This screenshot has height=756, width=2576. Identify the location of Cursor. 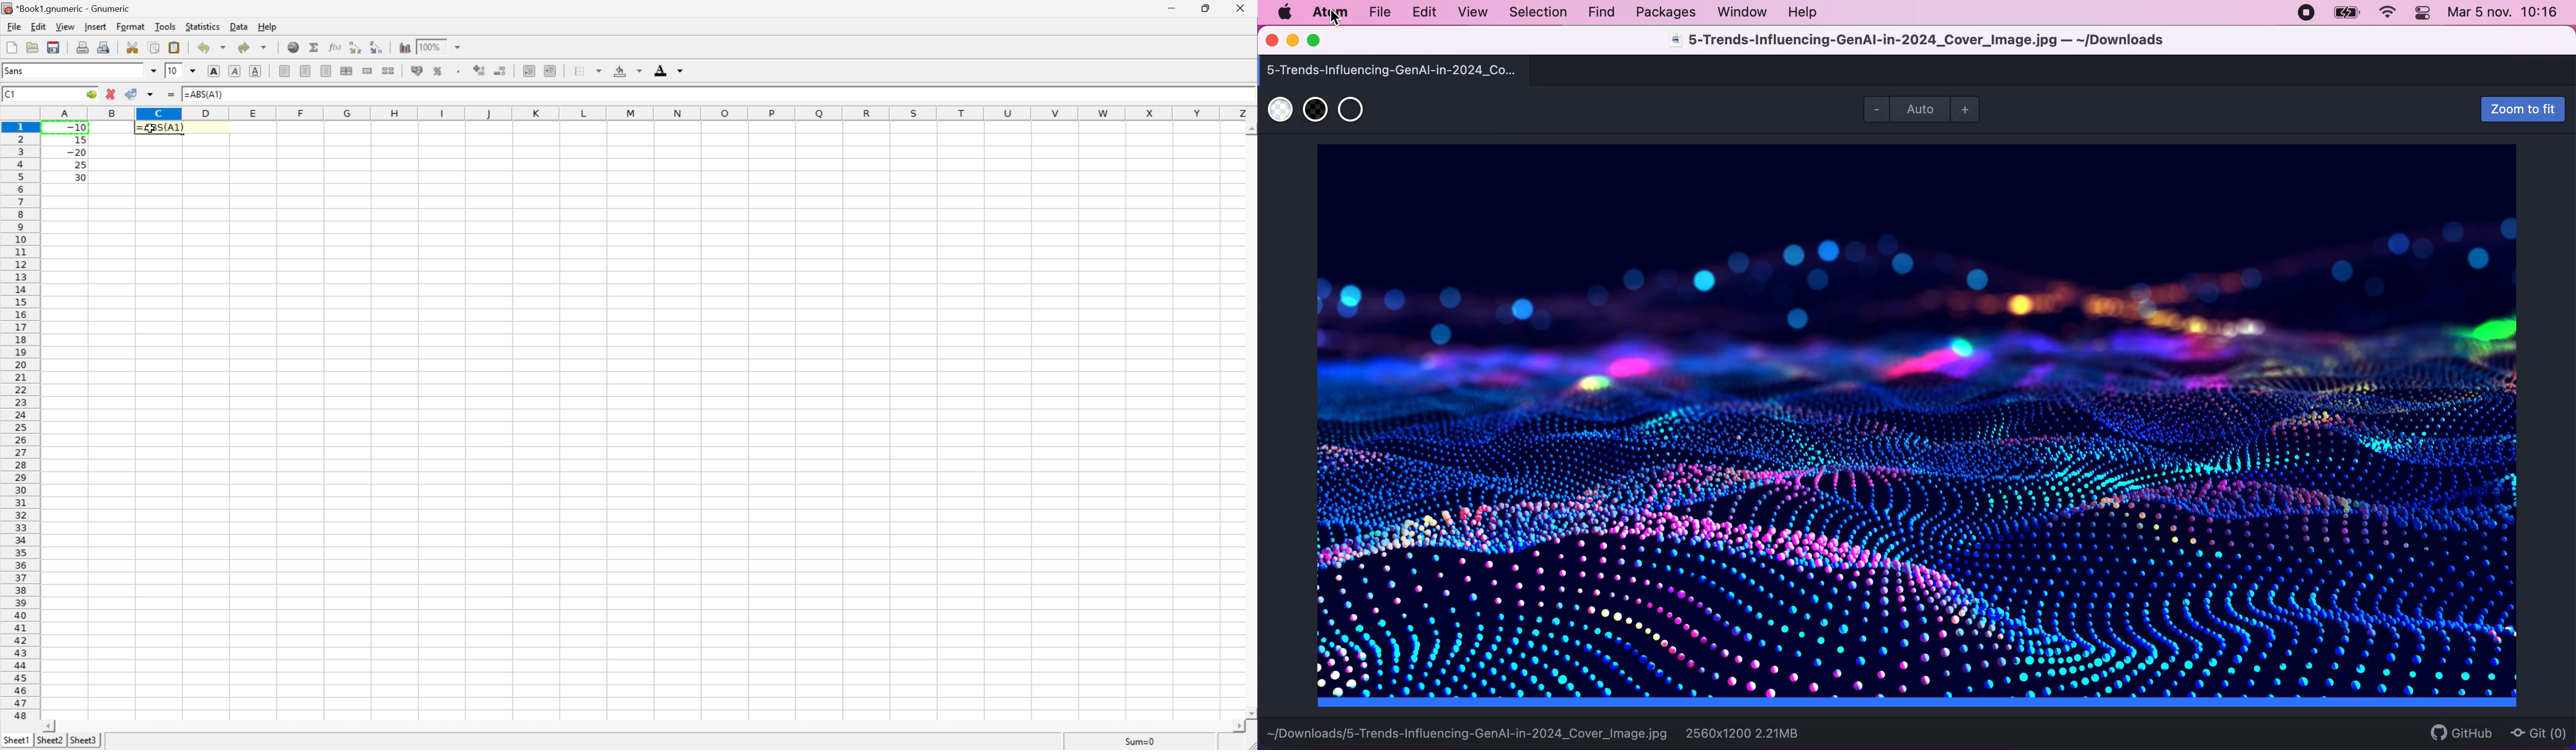
(151, 130).